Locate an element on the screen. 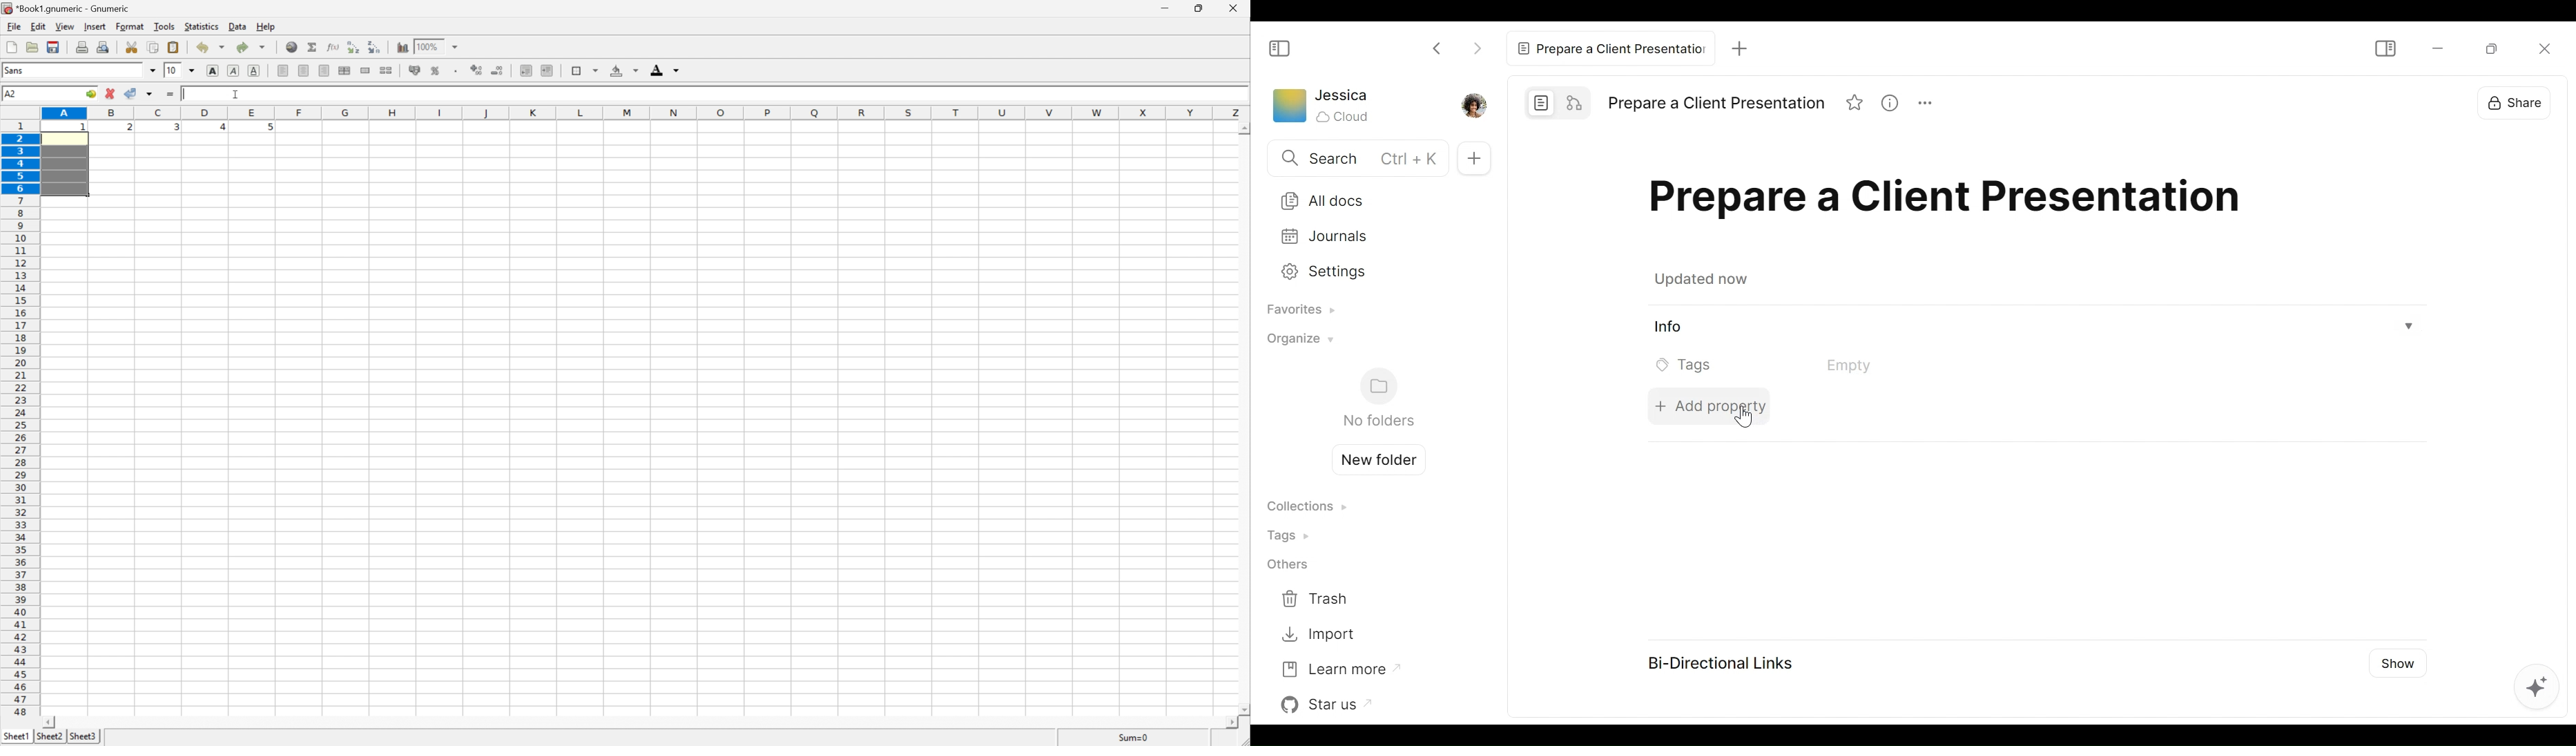 The image size is (2576, 756). help is located at coordinates (264, 26).